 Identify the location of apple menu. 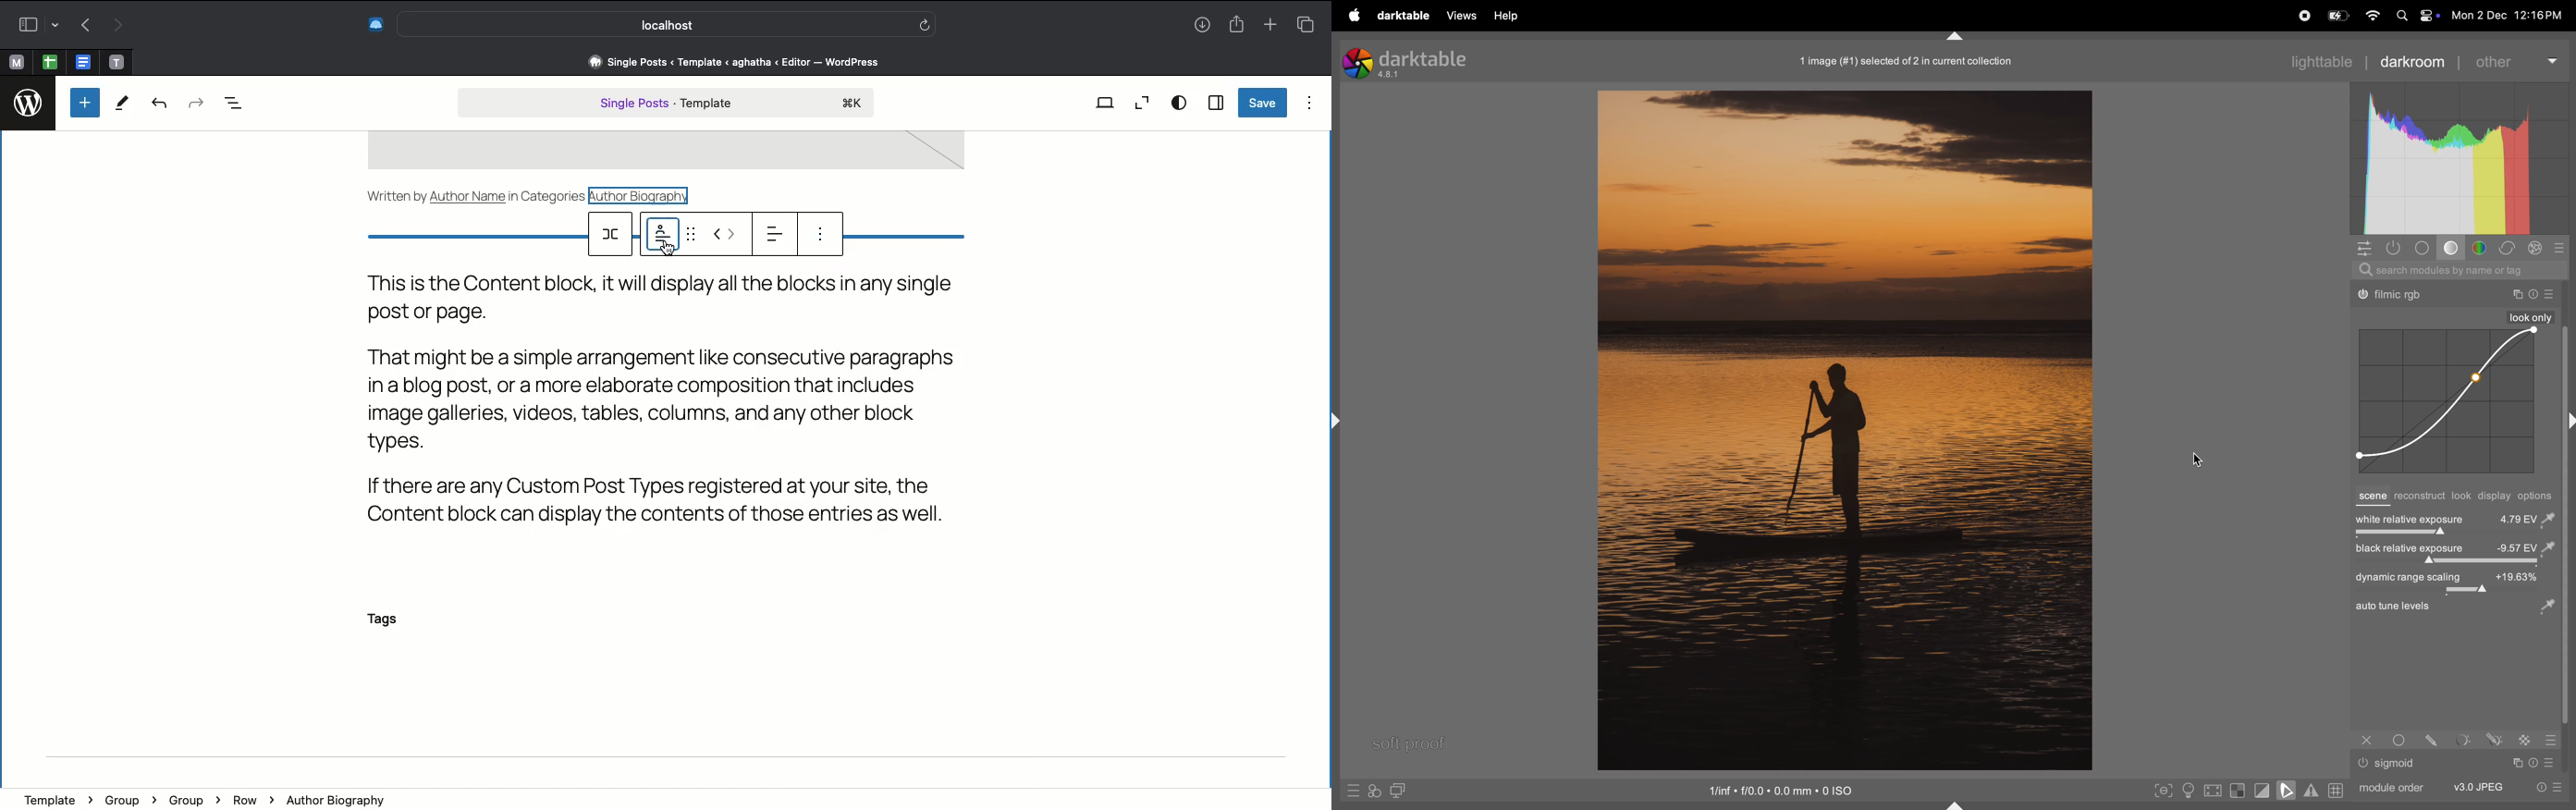
(1352, 15).